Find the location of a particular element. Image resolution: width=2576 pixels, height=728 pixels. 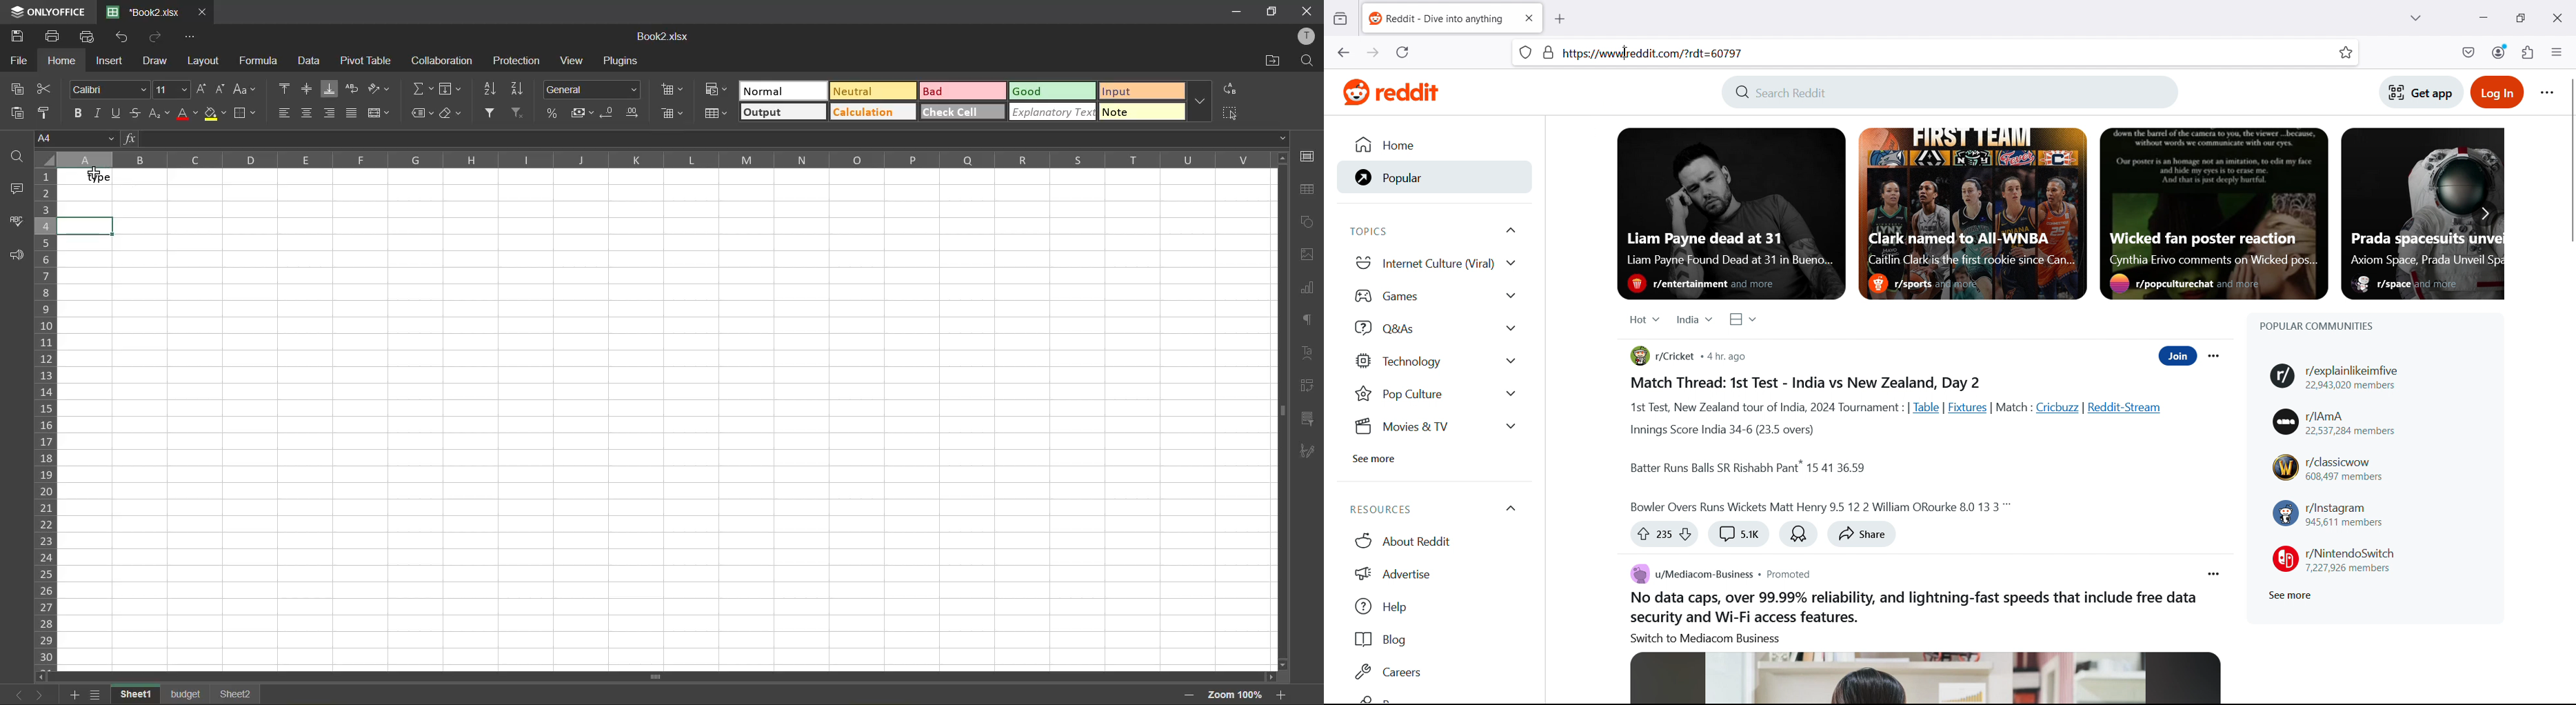

copy style is located at coordinates (48, 112).